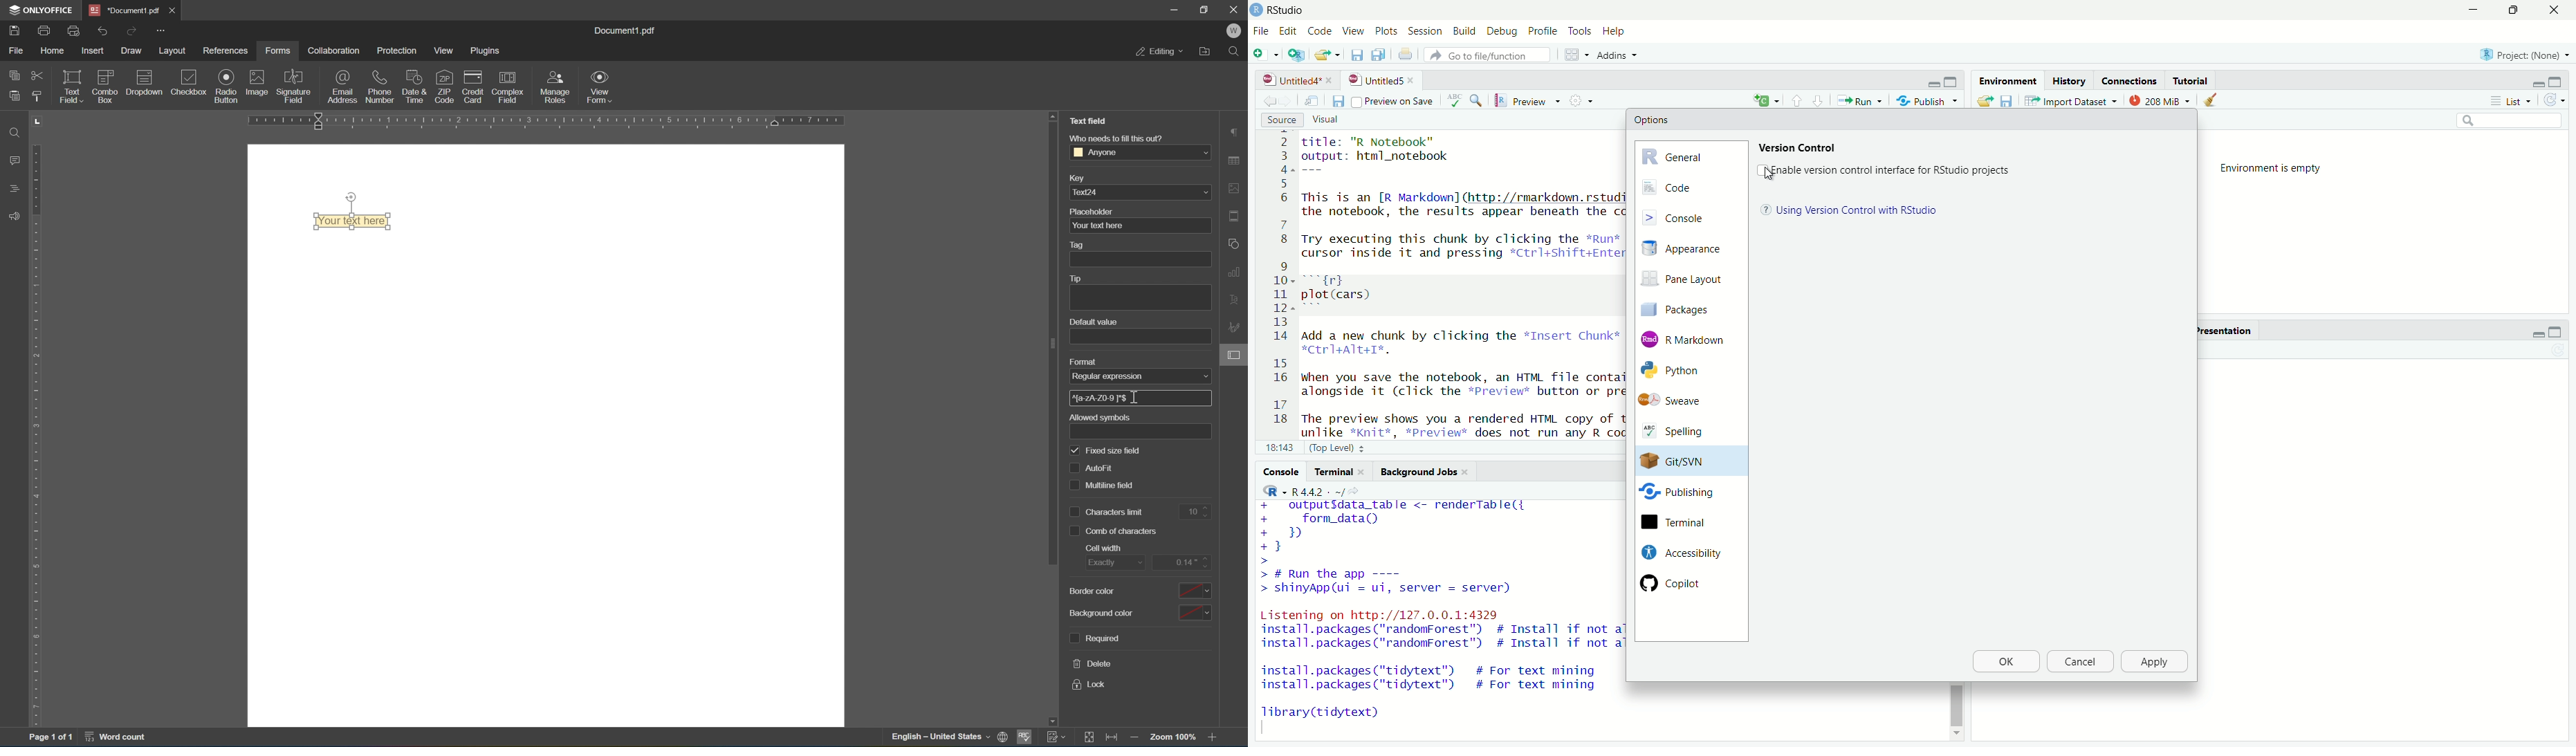 This screenshot has height=756, width=2576. I want to click on Git/SVN, so click(1678, 461).